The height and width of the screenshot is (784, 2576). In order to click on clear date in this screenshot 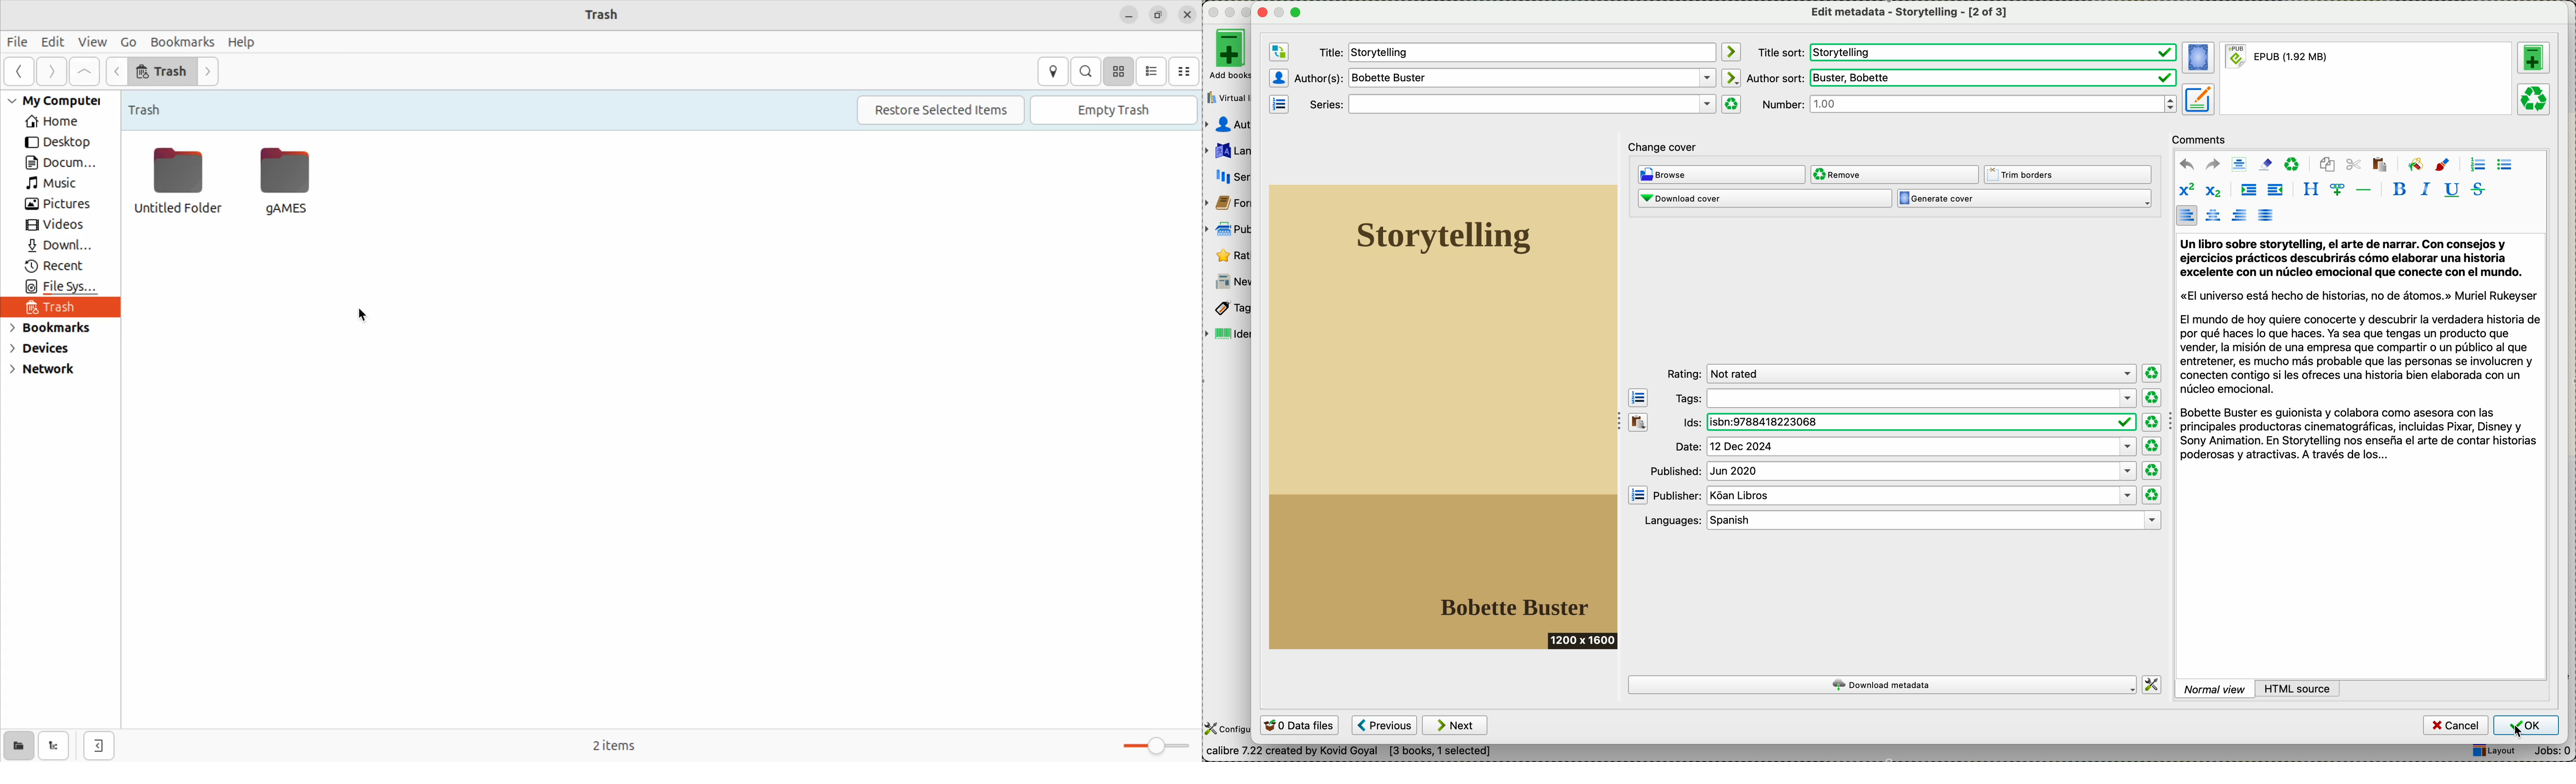, I will do `click(2151, 470)`.